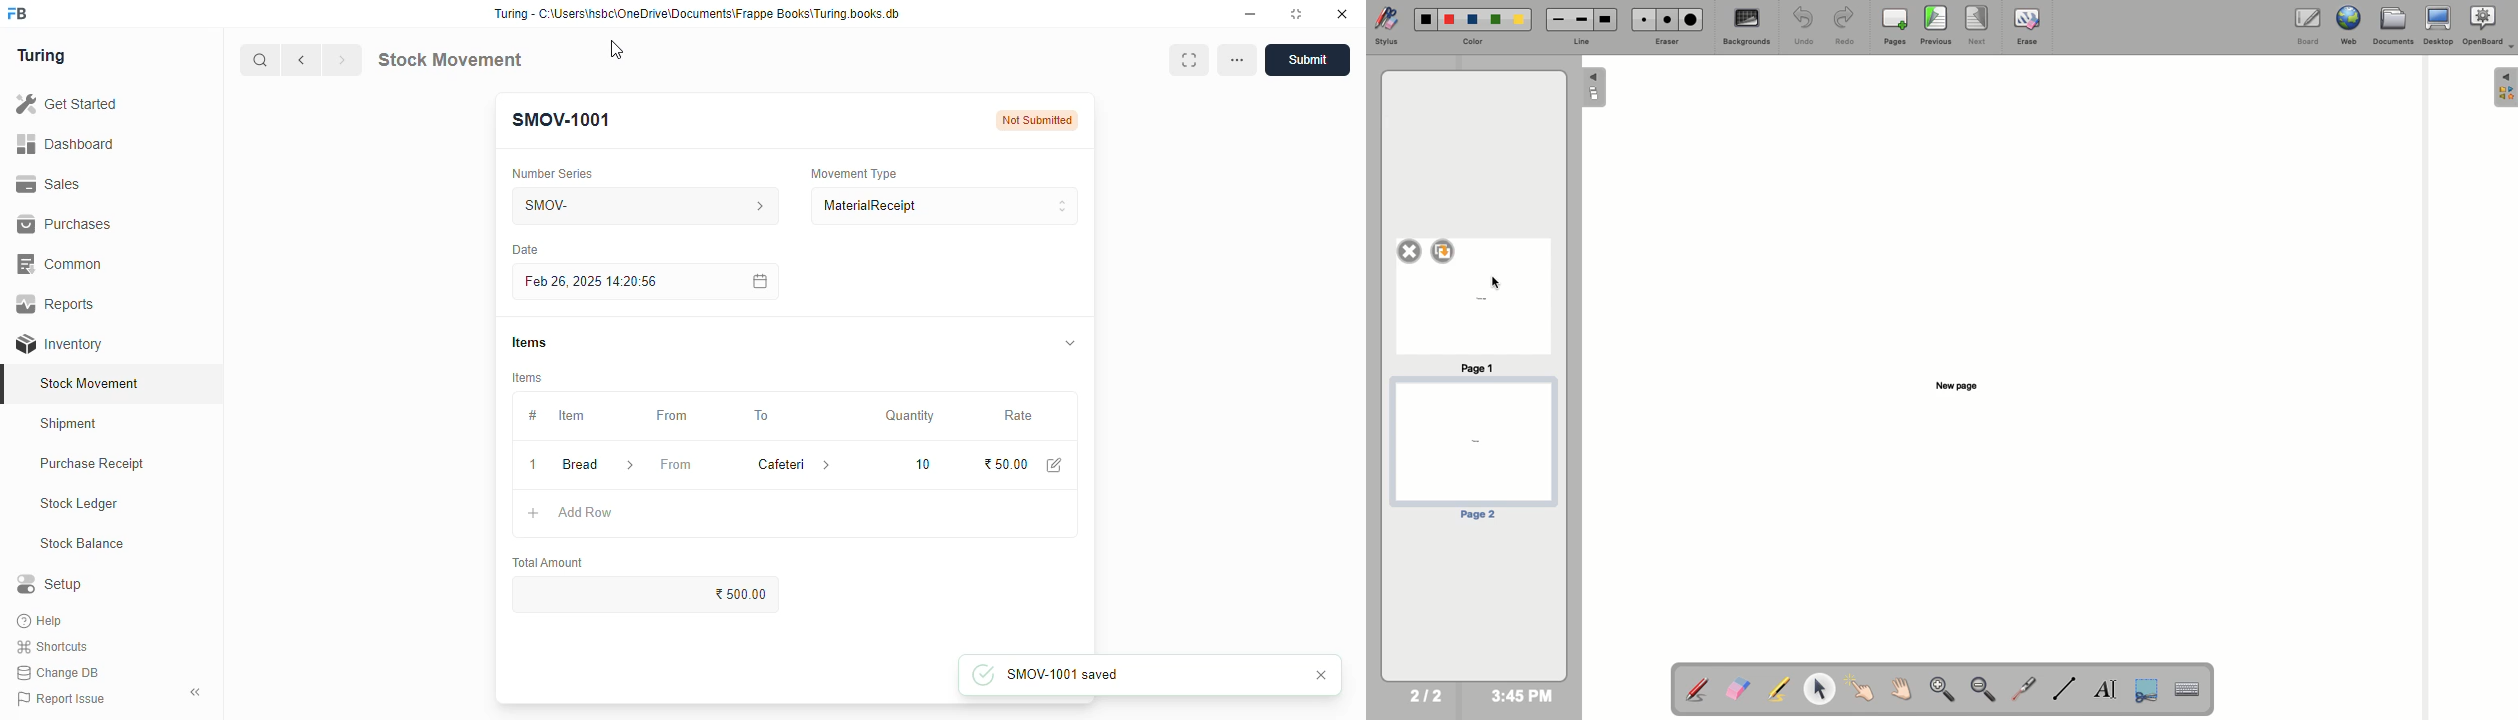 The width and height of the screenshot is (2520, 728). I want to click on bread, so click(579, 464).